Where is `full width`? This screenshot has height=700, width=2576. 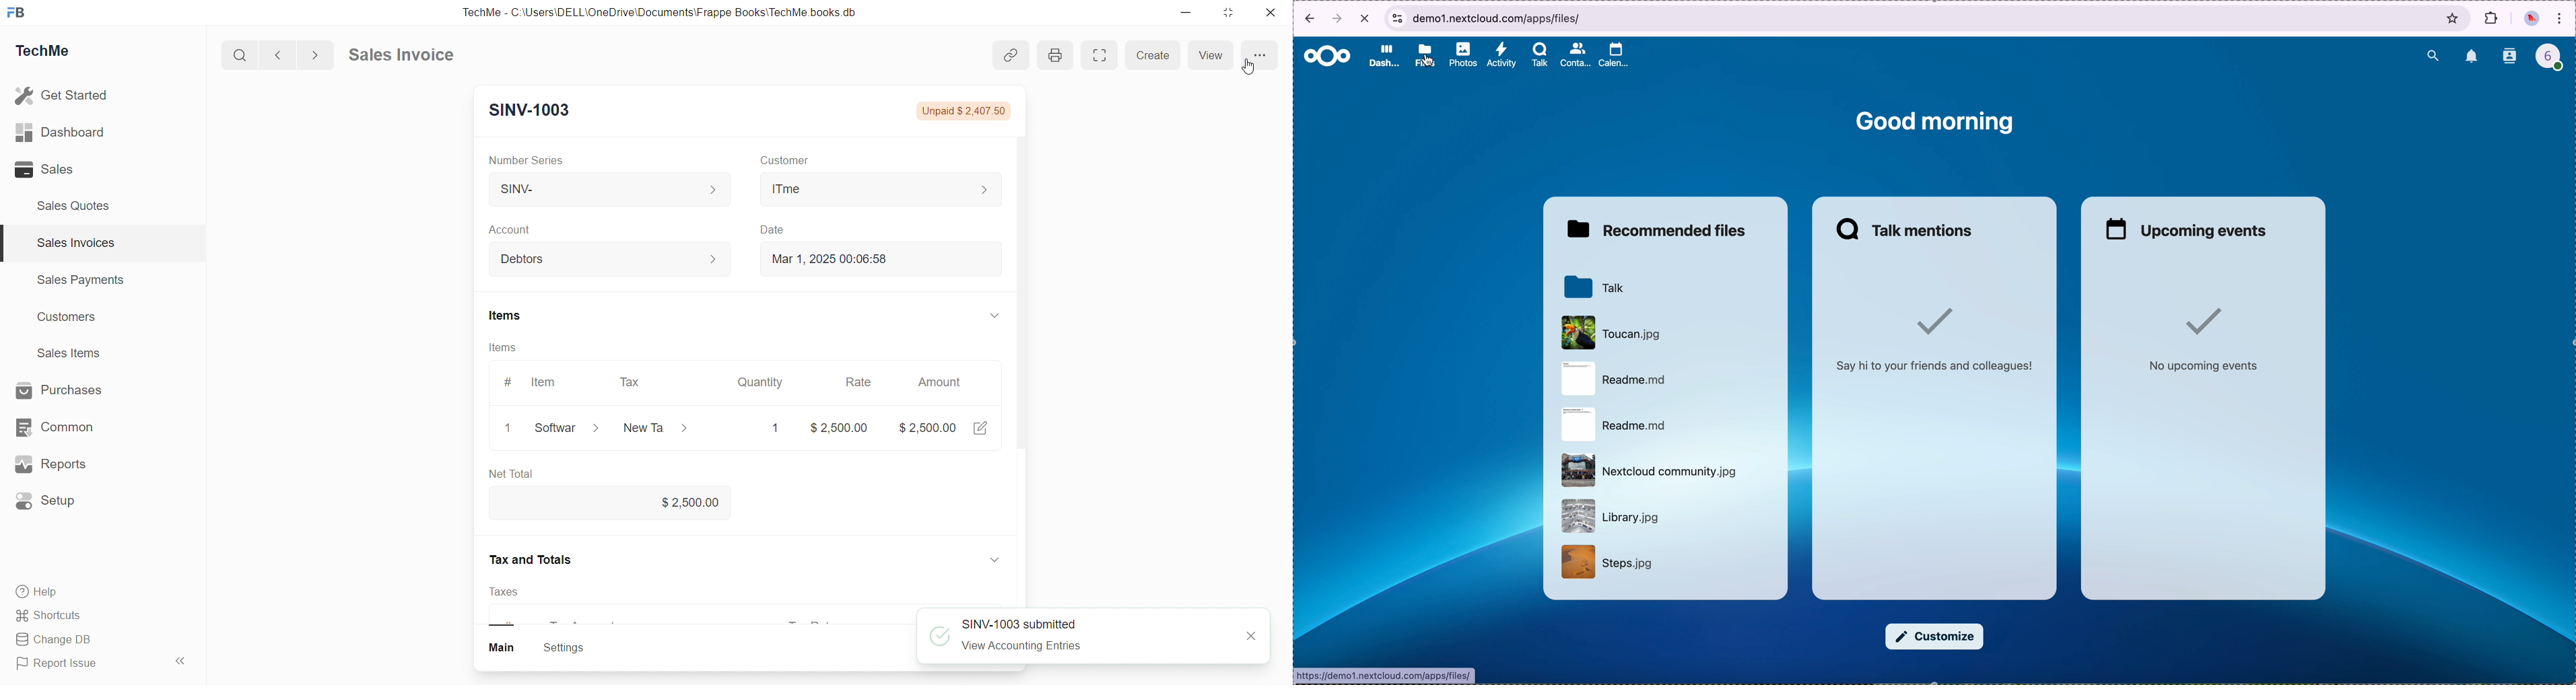
full width is located at coordinates (1103, 59).